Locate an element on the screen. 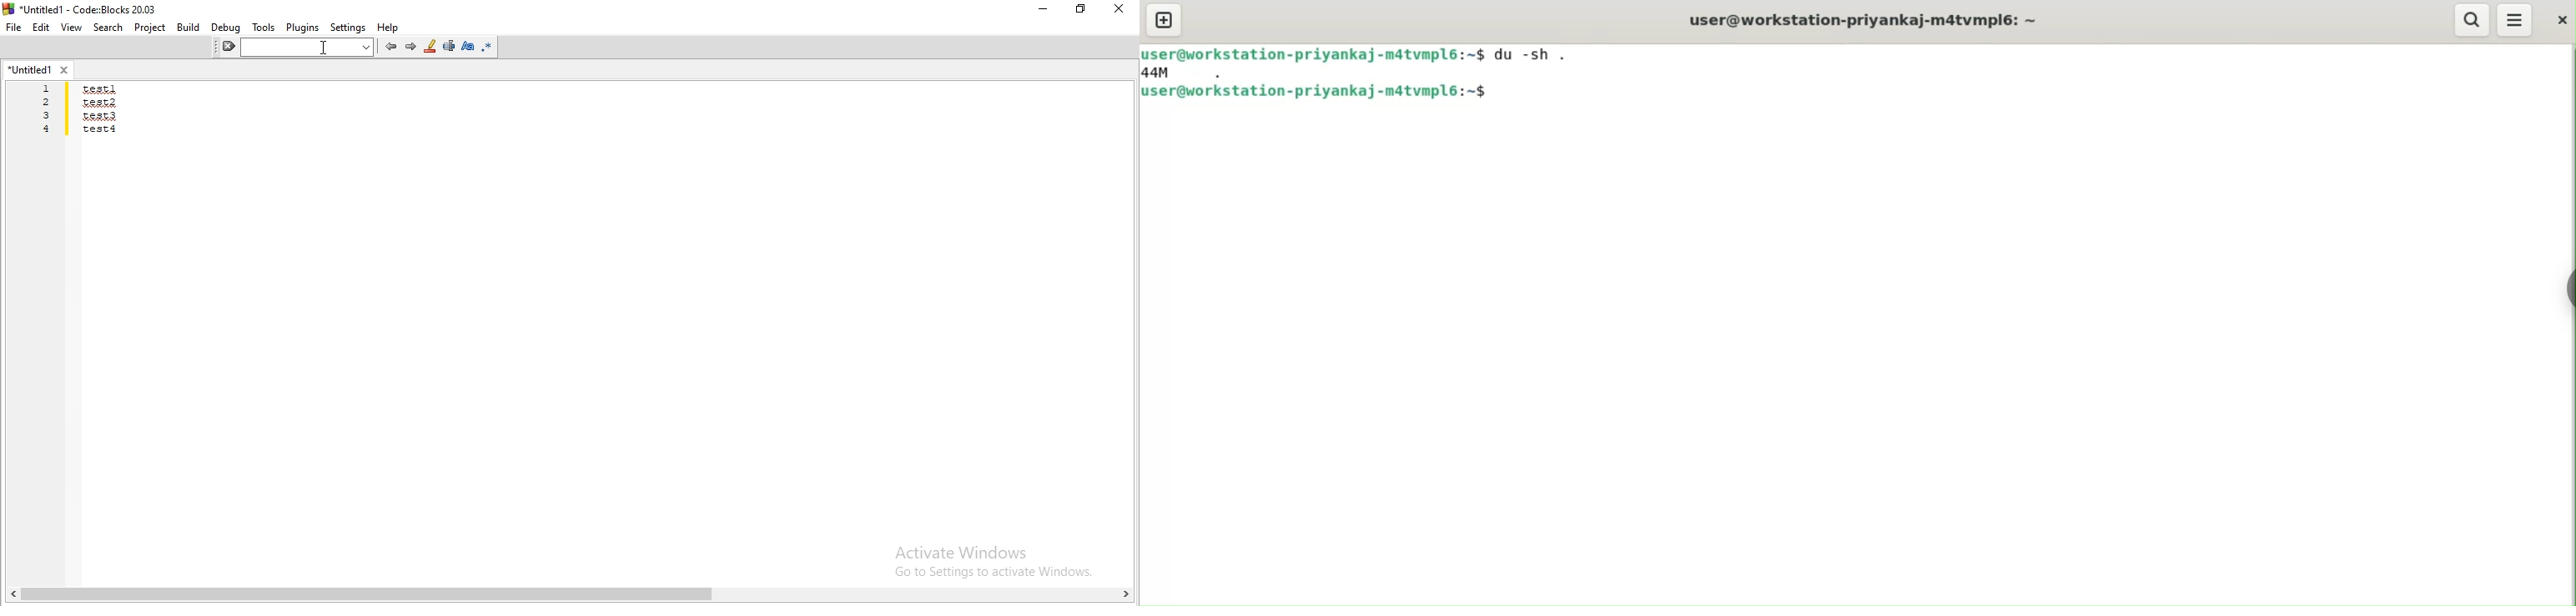  test3 is located at coordinates (101, 115).